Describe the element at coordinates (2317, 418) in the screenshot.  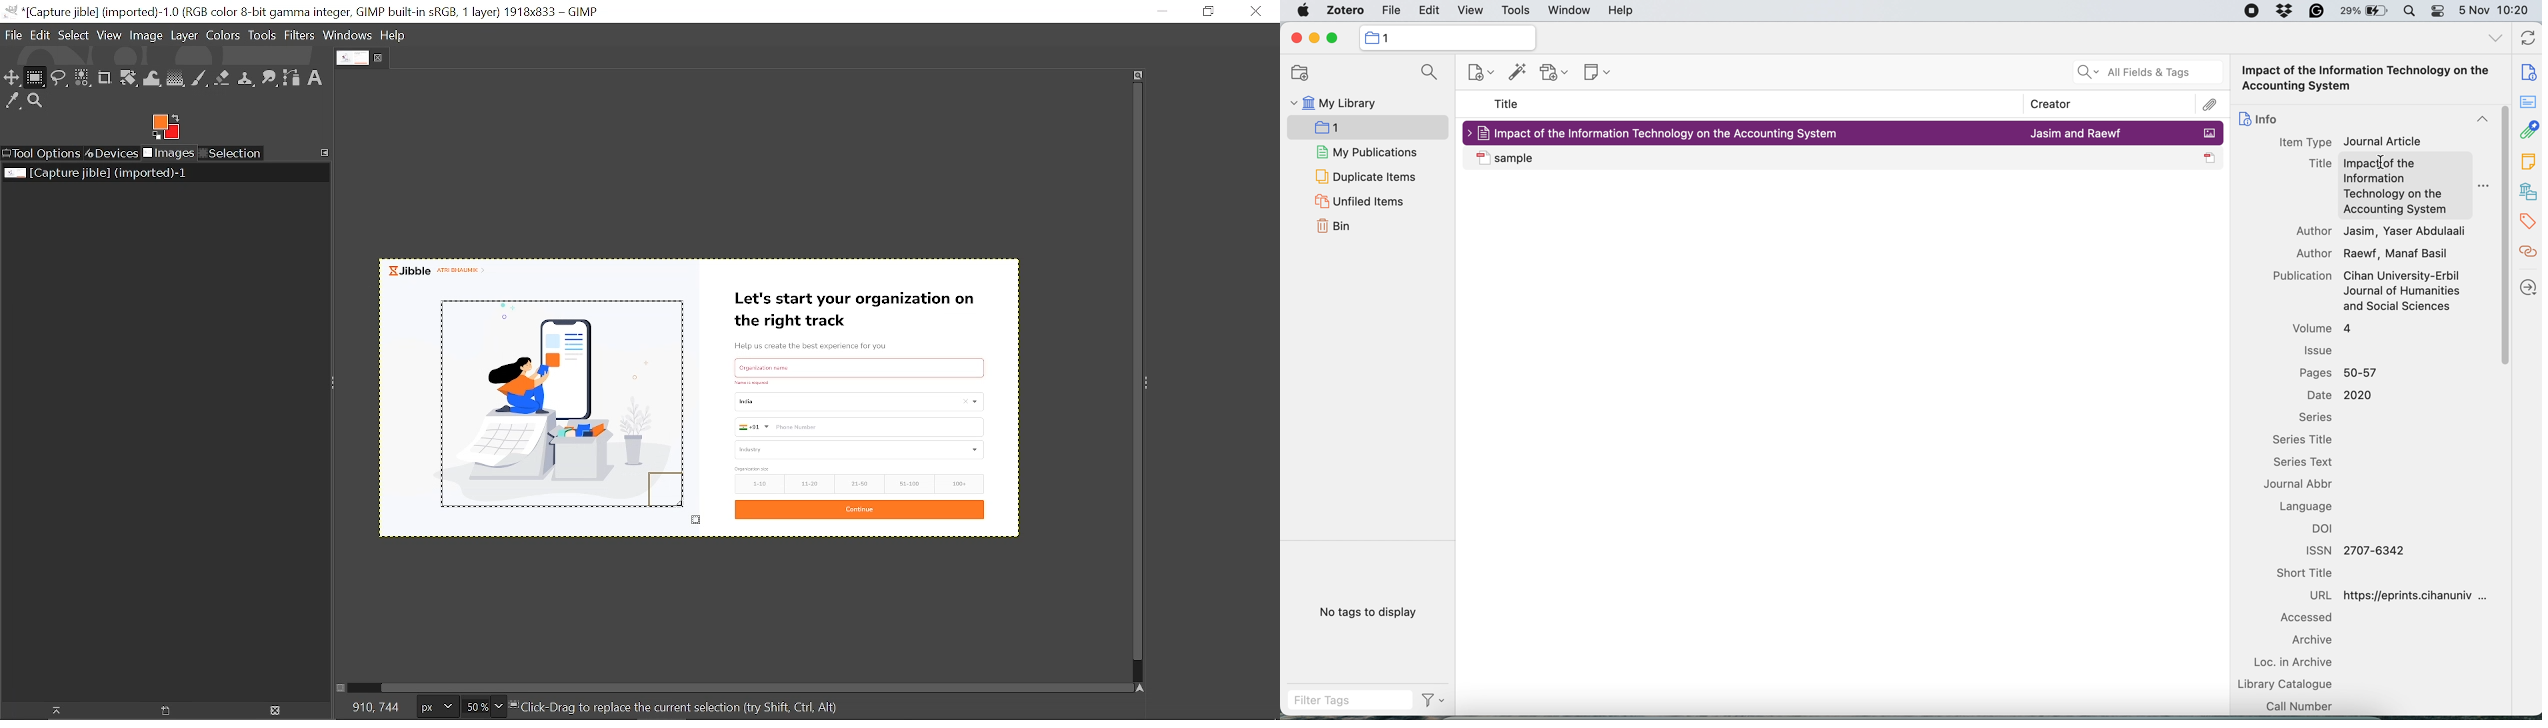
I see `series` at that location.